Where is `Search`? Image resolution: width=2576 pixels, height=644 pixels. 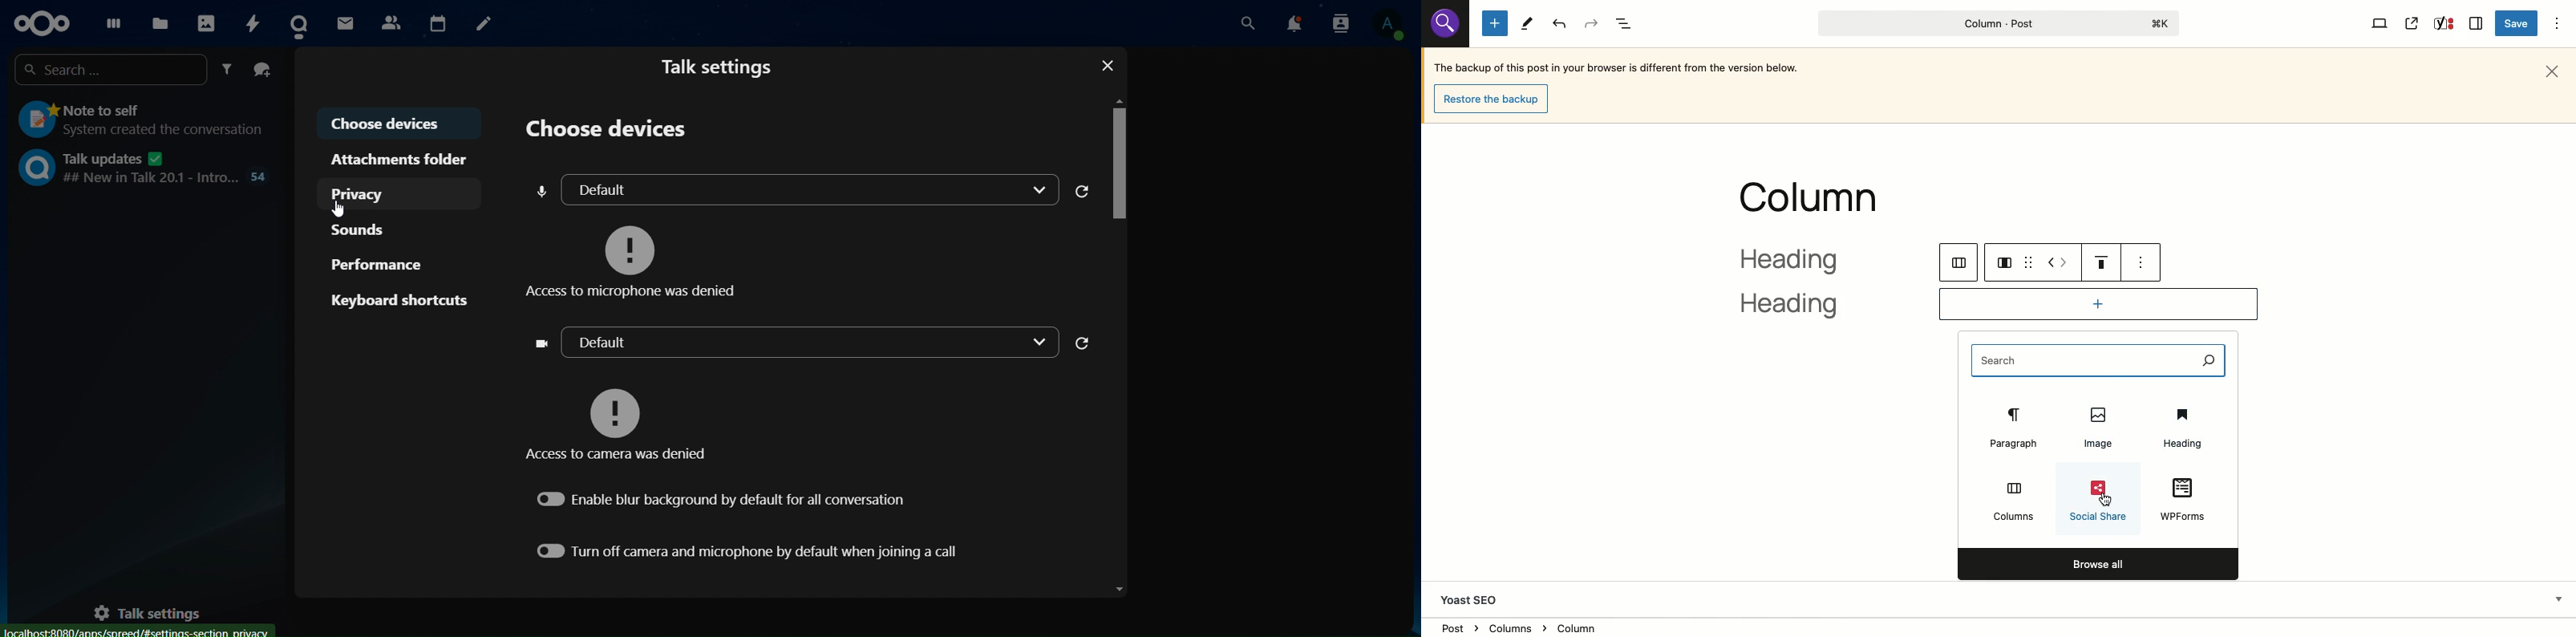 Search is located at coordinates (2100, 359).